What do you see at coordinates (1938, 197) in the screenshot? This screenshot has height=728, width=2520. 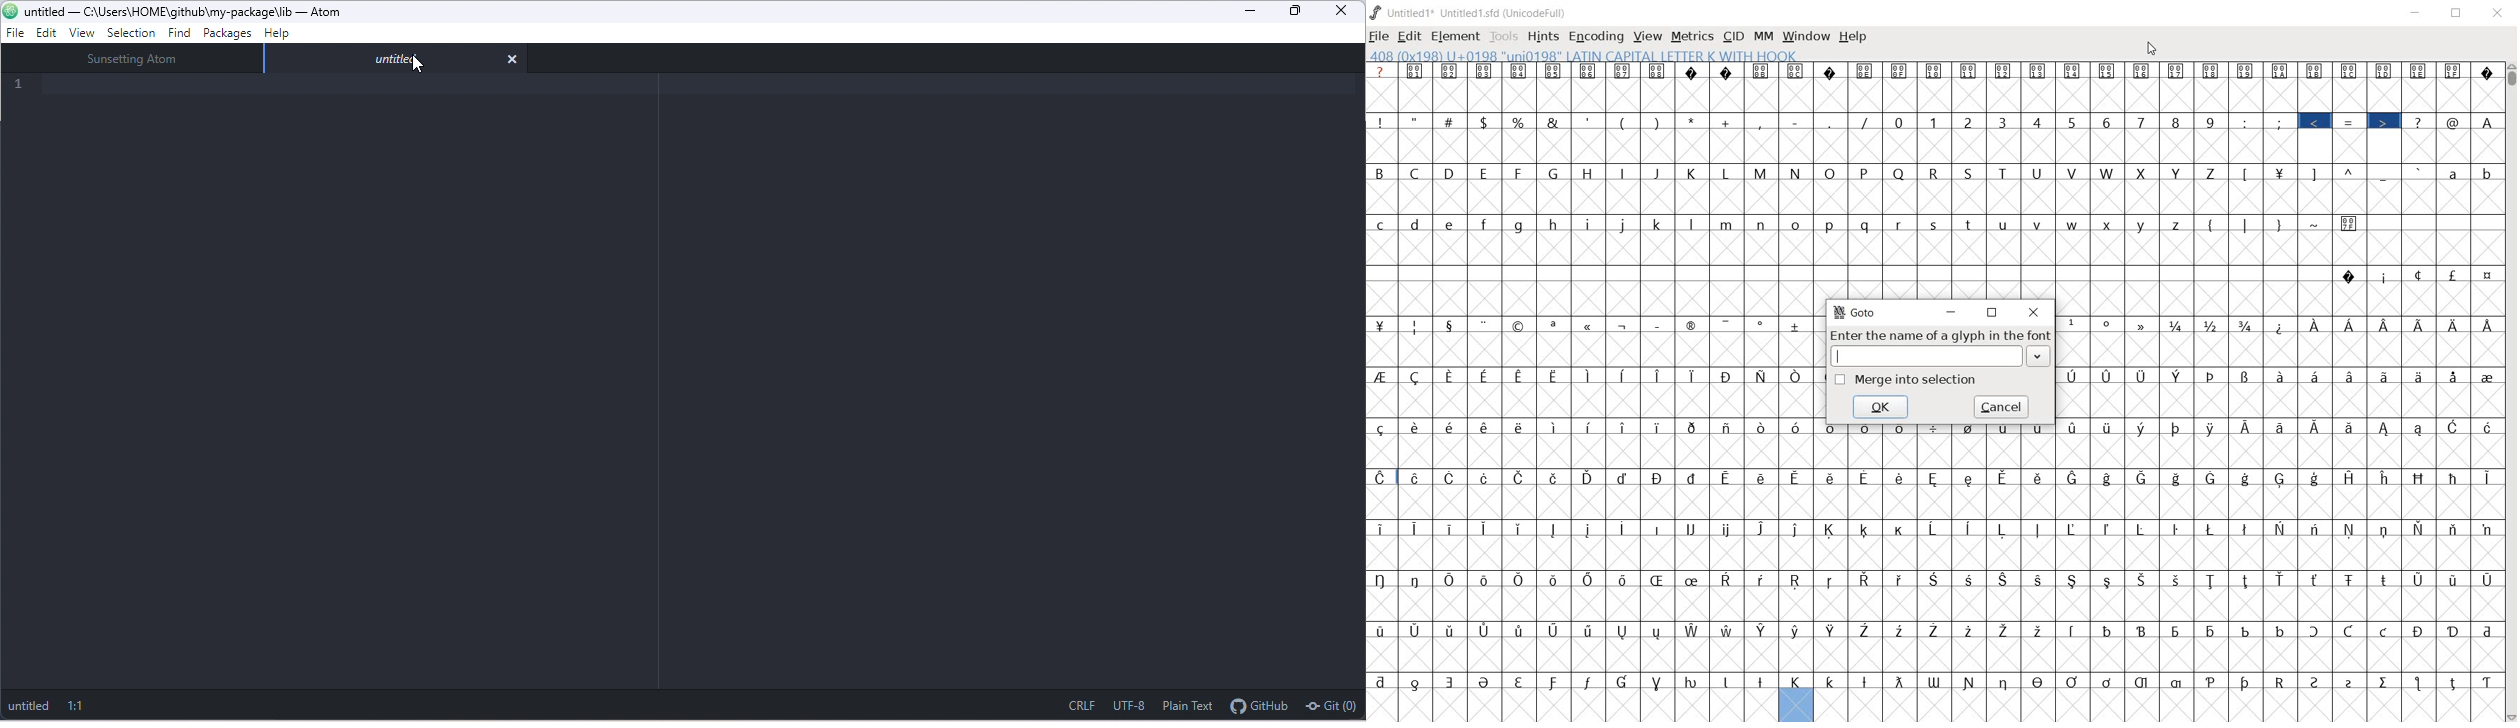 I see `empty glyph slots` at bounding box center [1938, 197].